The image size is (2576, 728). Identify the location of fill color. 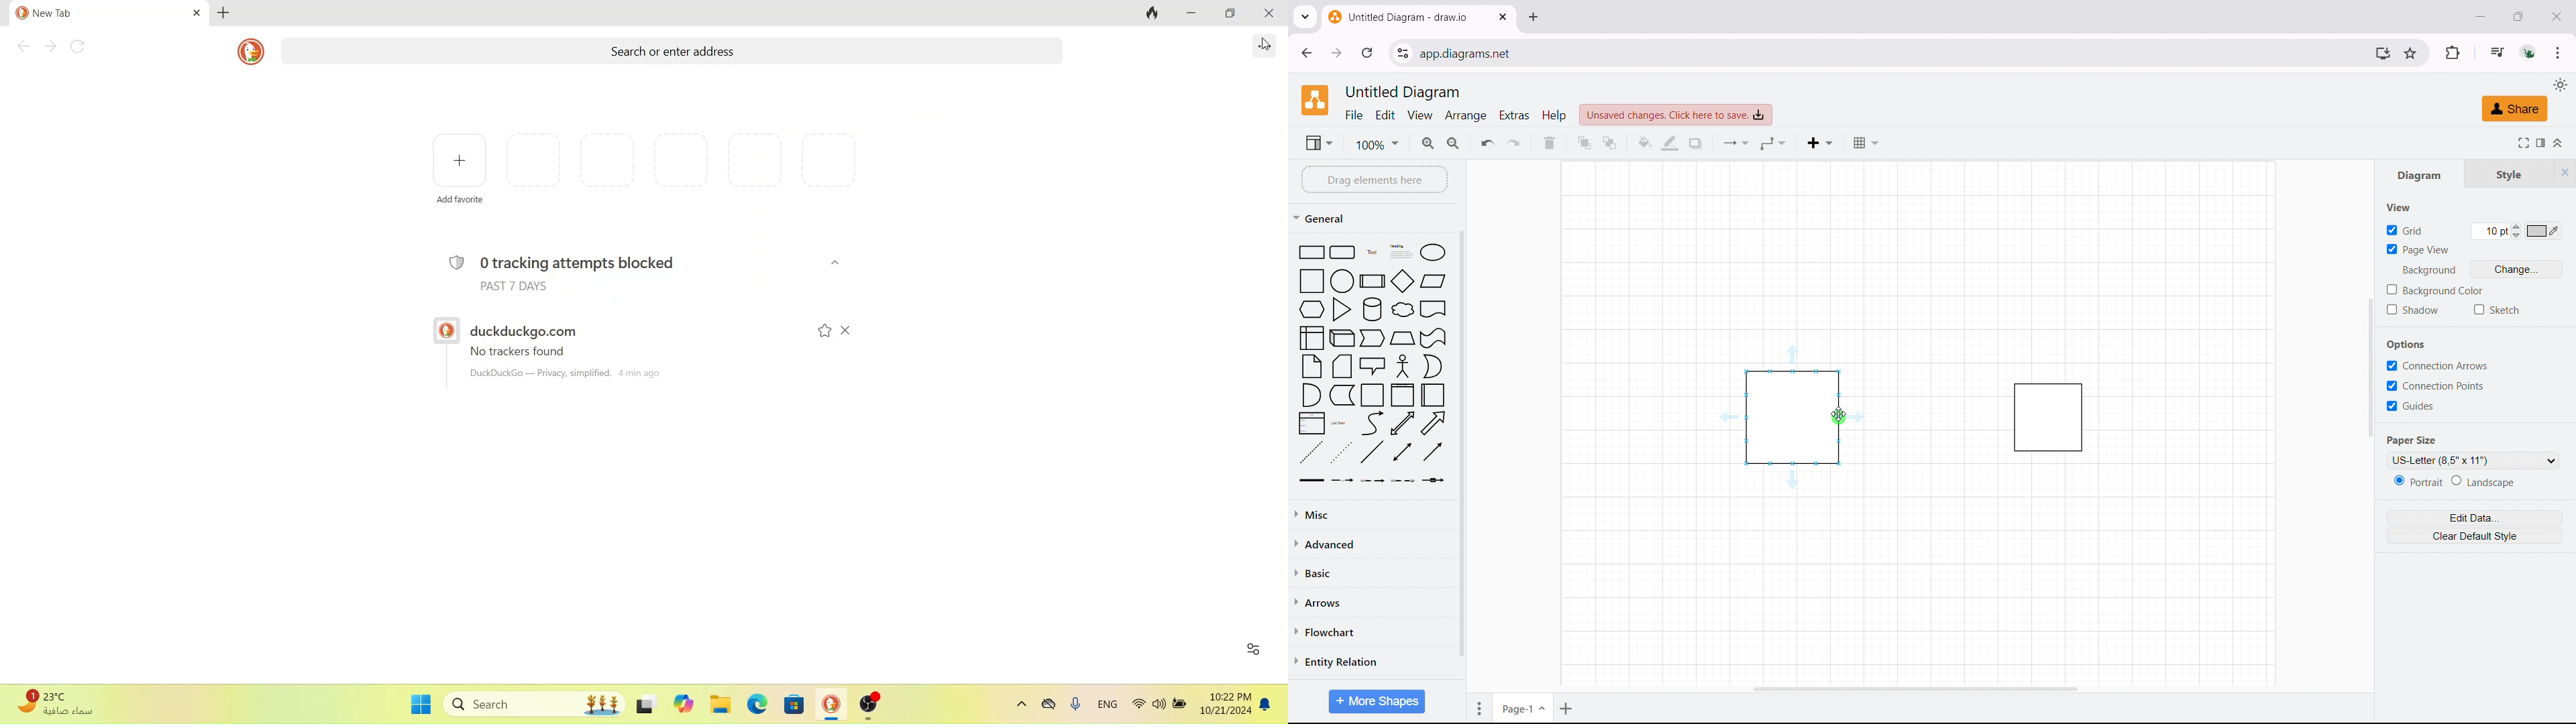
(1645, 143).